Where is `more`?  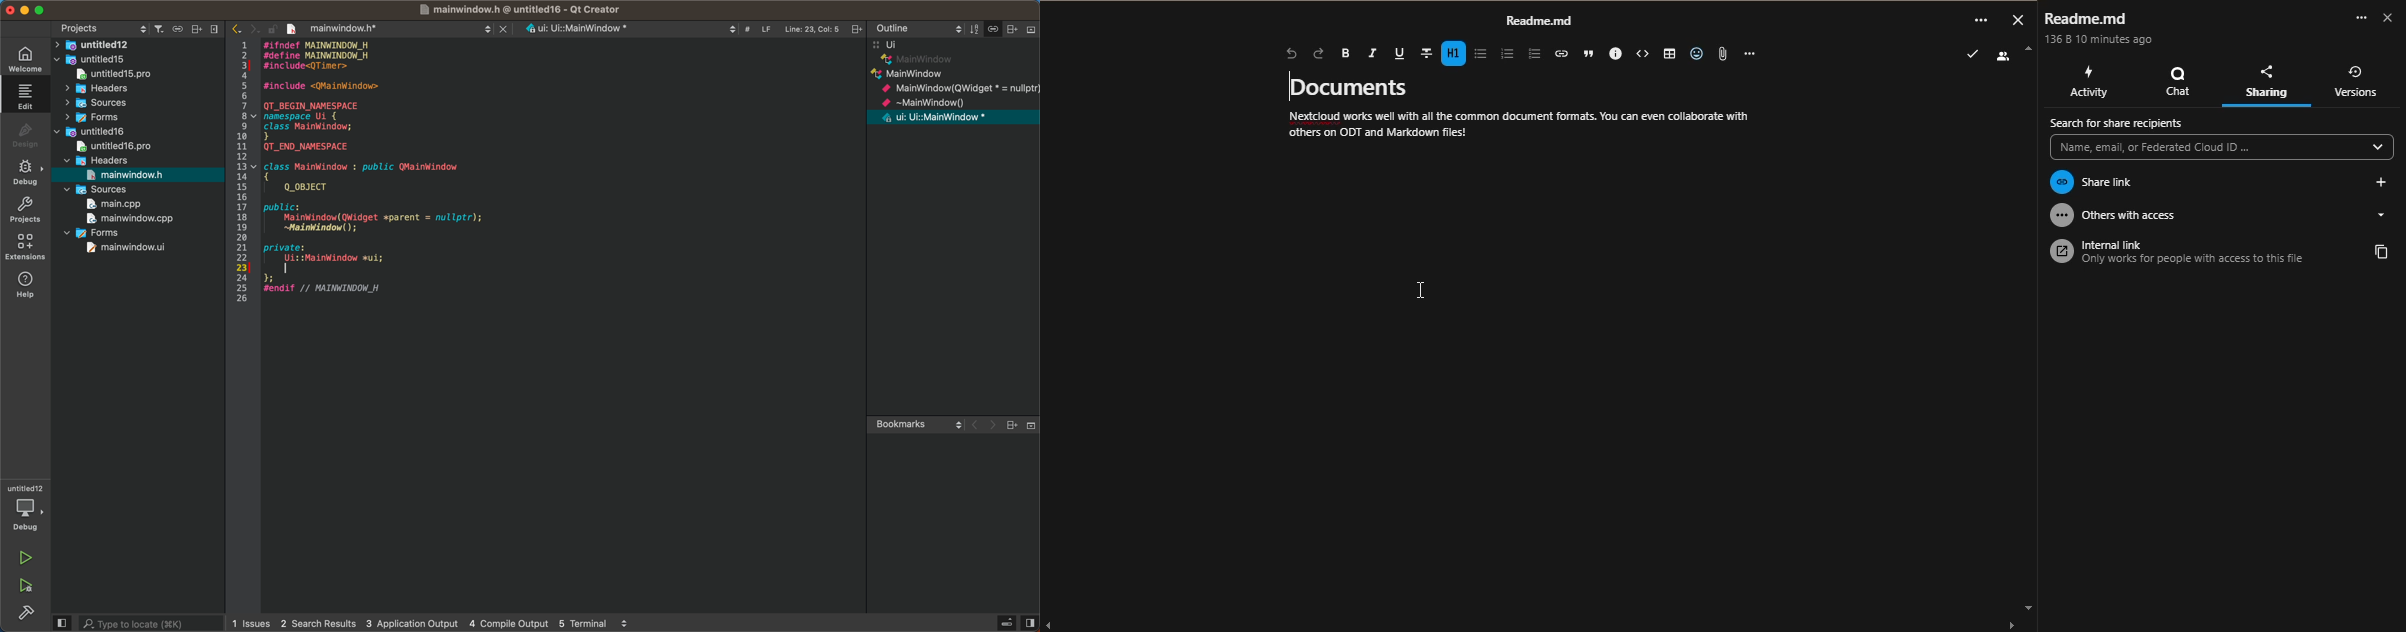 more is located at coordinates (2358, 17).